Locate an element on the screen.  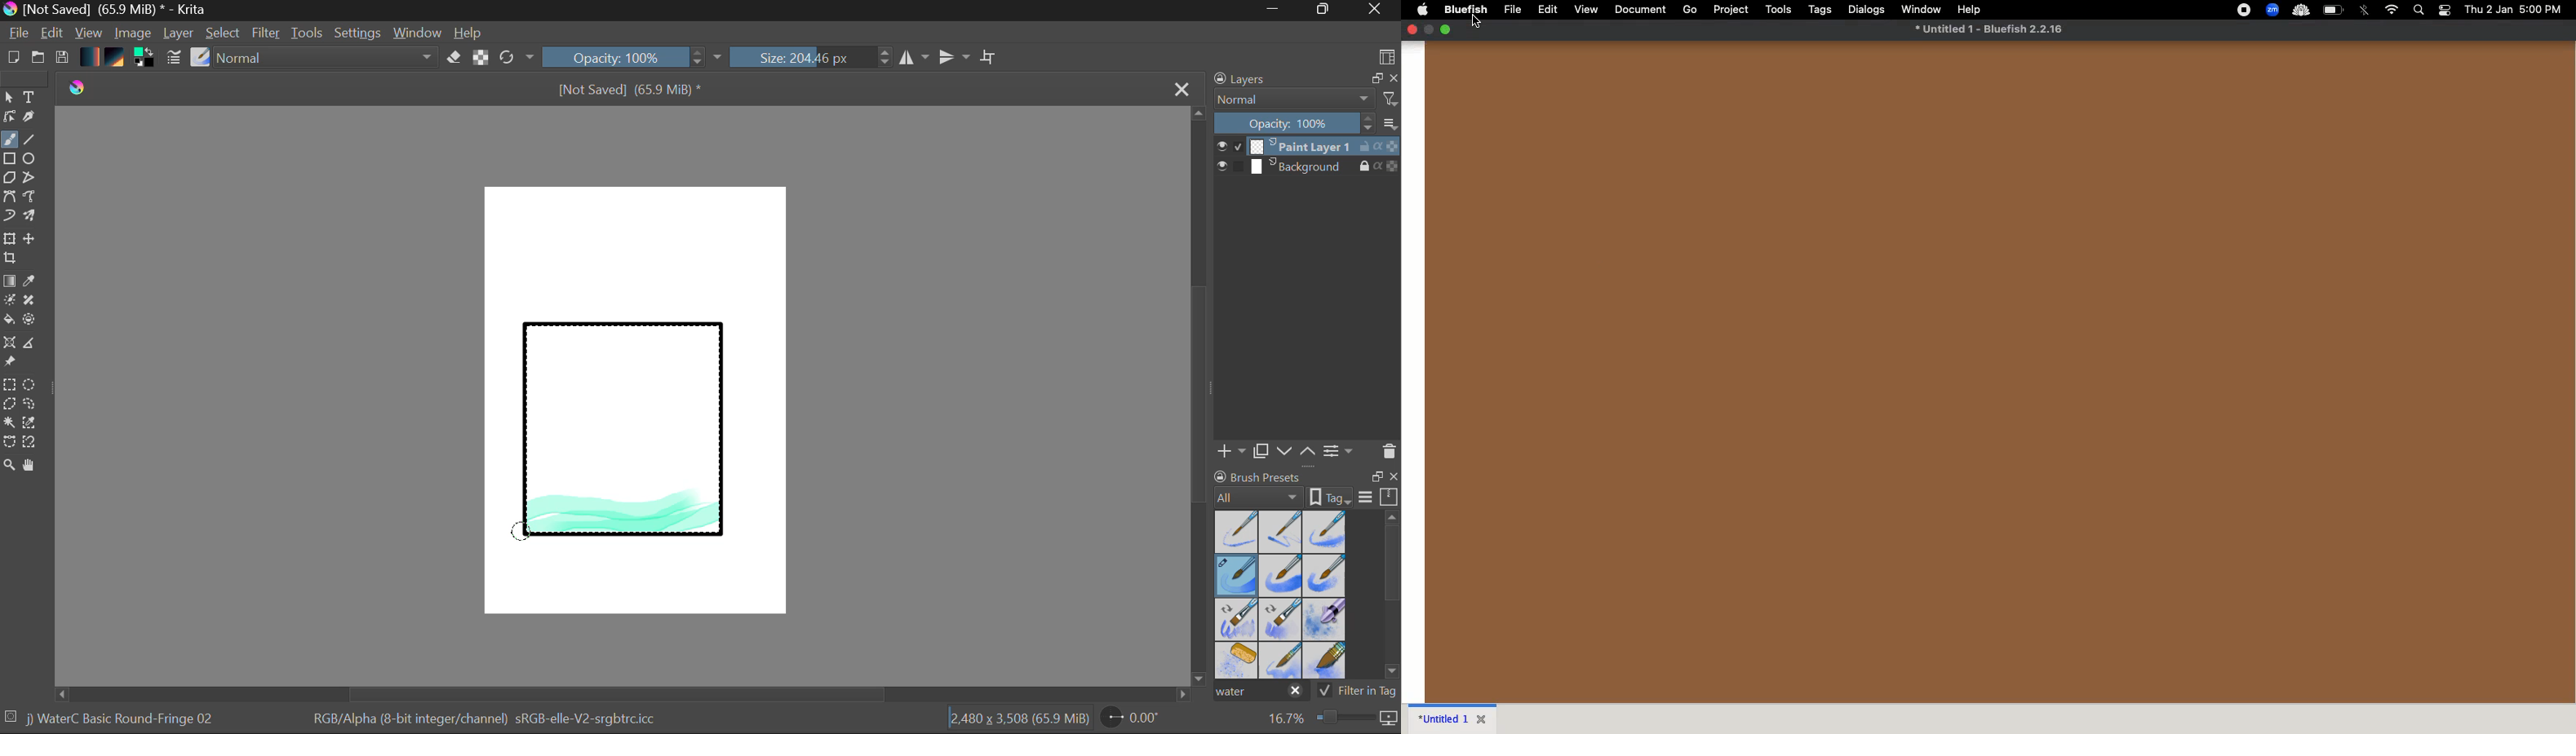
Paintbrush is located at coordinates (9, 141).